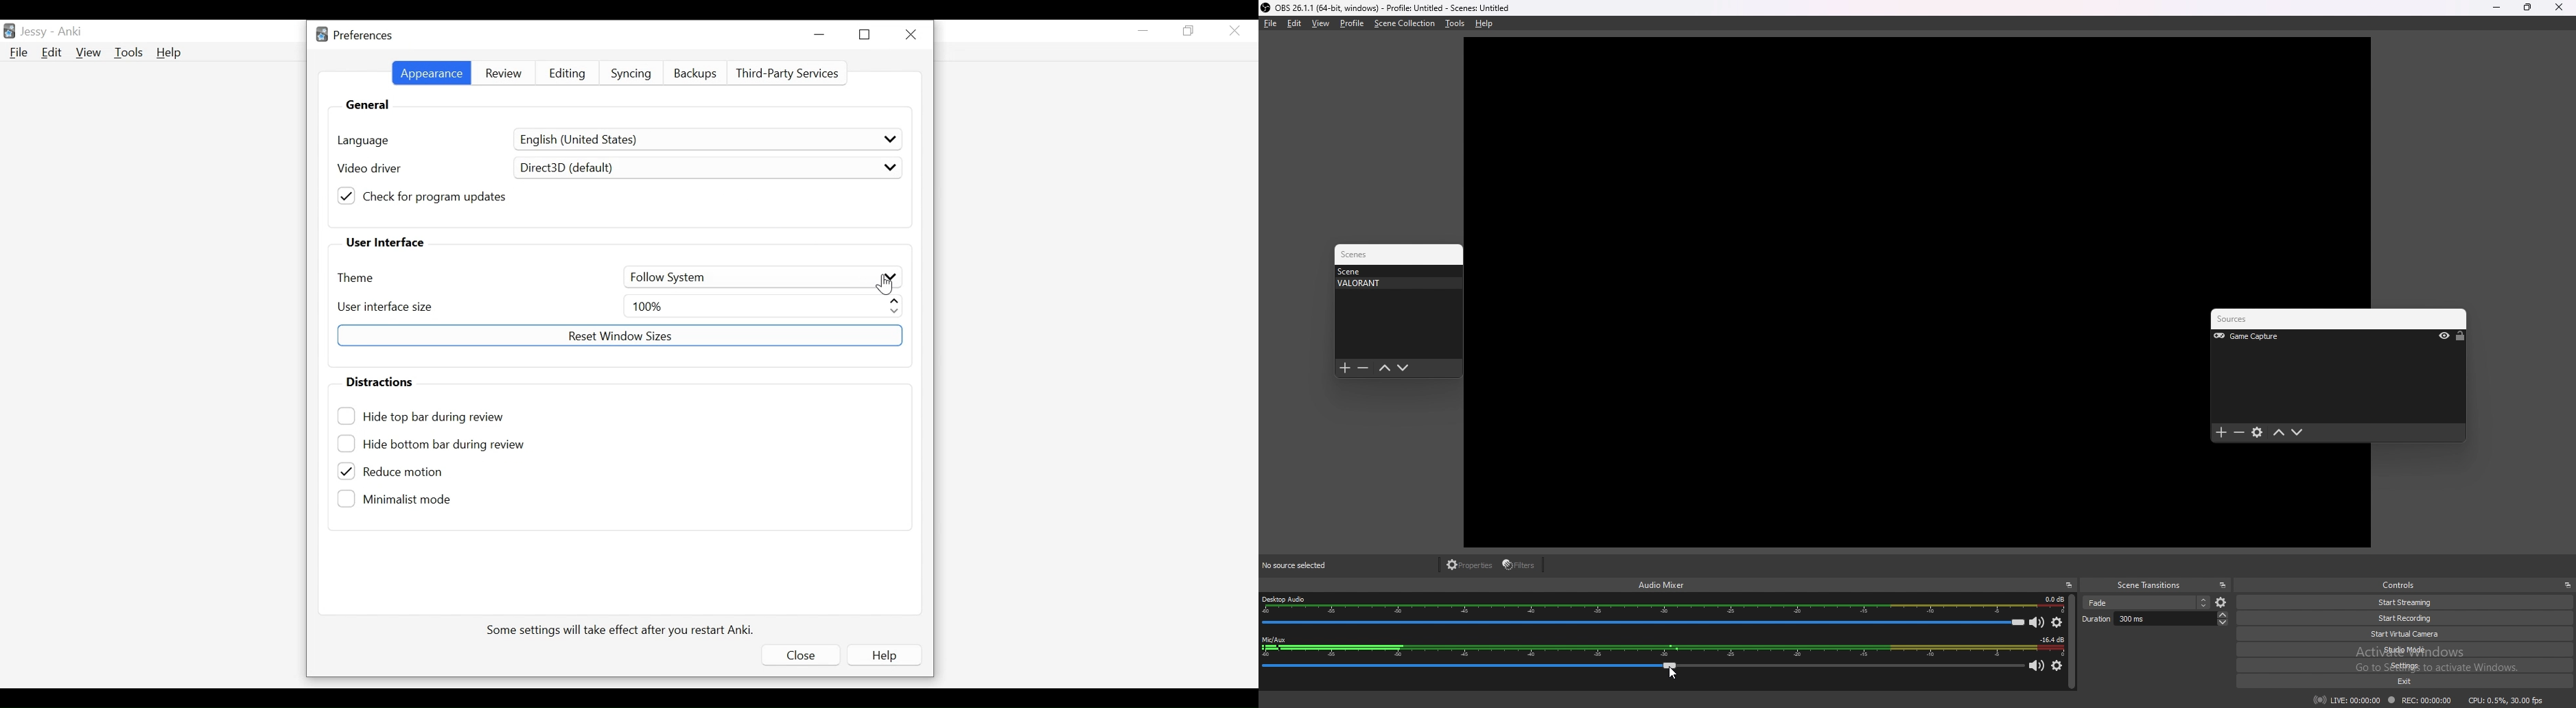  I want to click on close, so click(2559, 8).